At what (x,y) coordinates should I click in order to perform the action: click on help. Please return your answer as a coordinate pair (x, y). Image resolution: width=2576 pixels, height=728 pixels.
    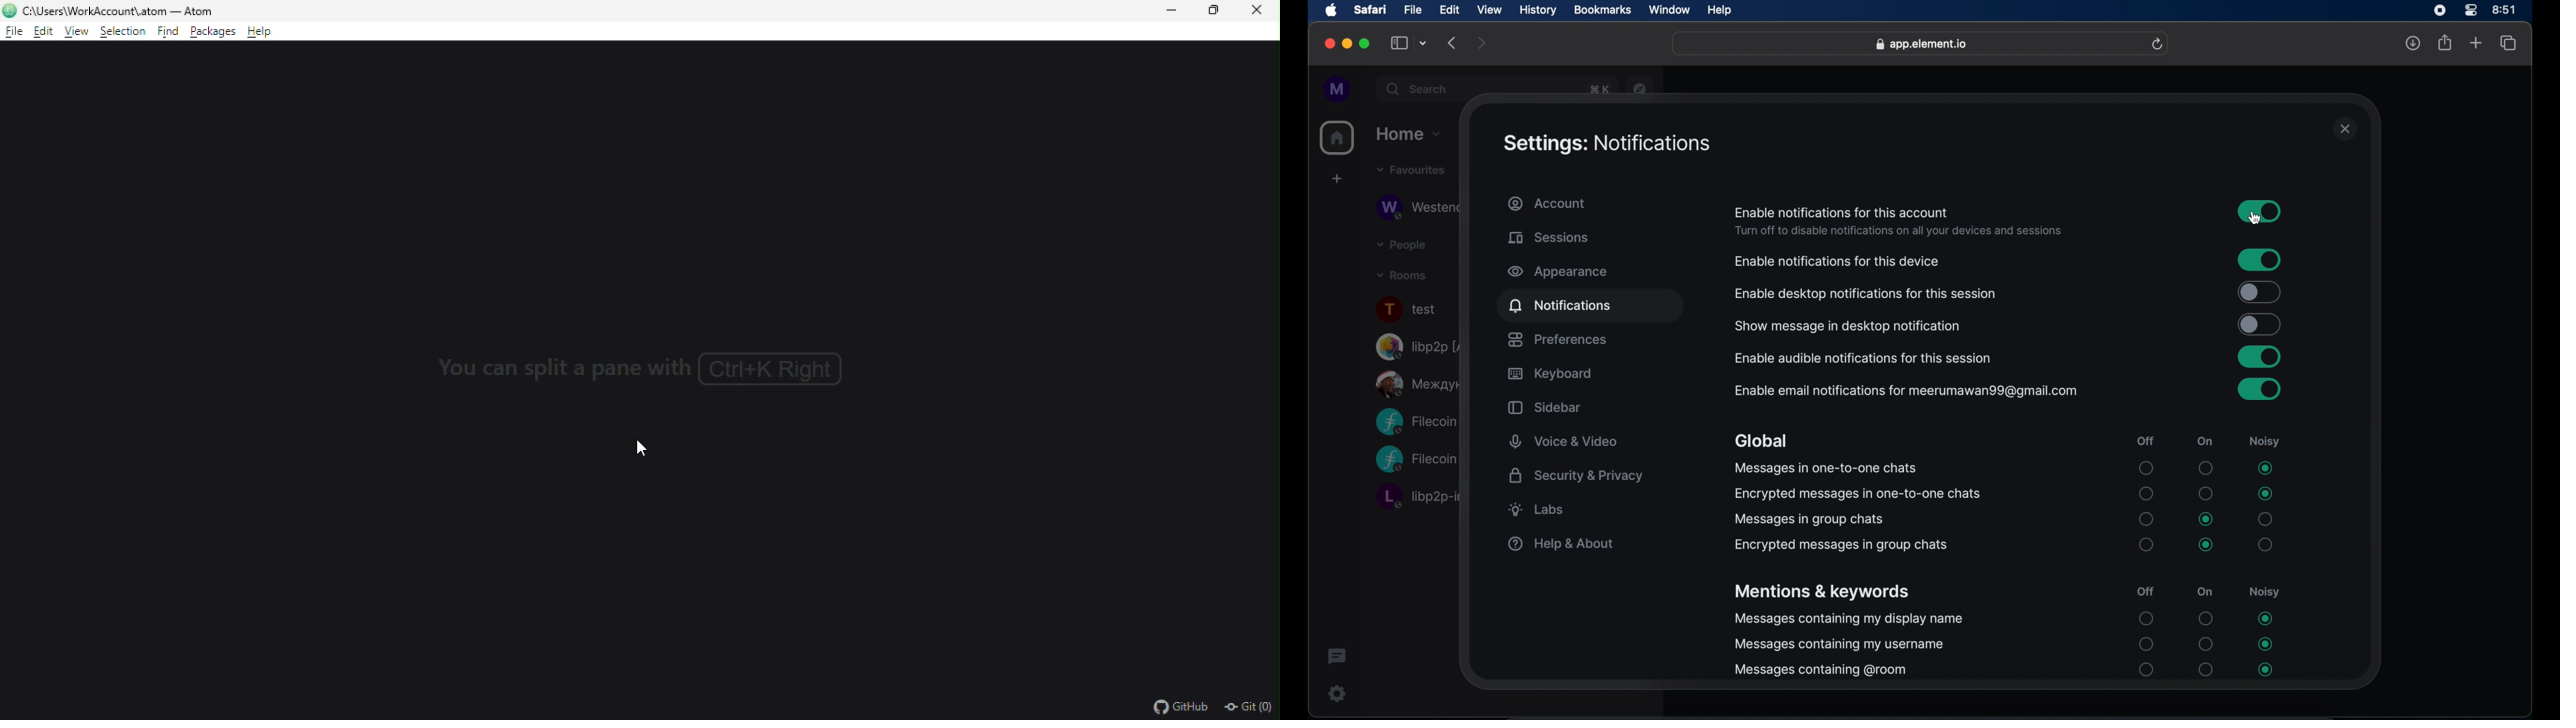
    Looking at the image, I should click on (1720, 11).